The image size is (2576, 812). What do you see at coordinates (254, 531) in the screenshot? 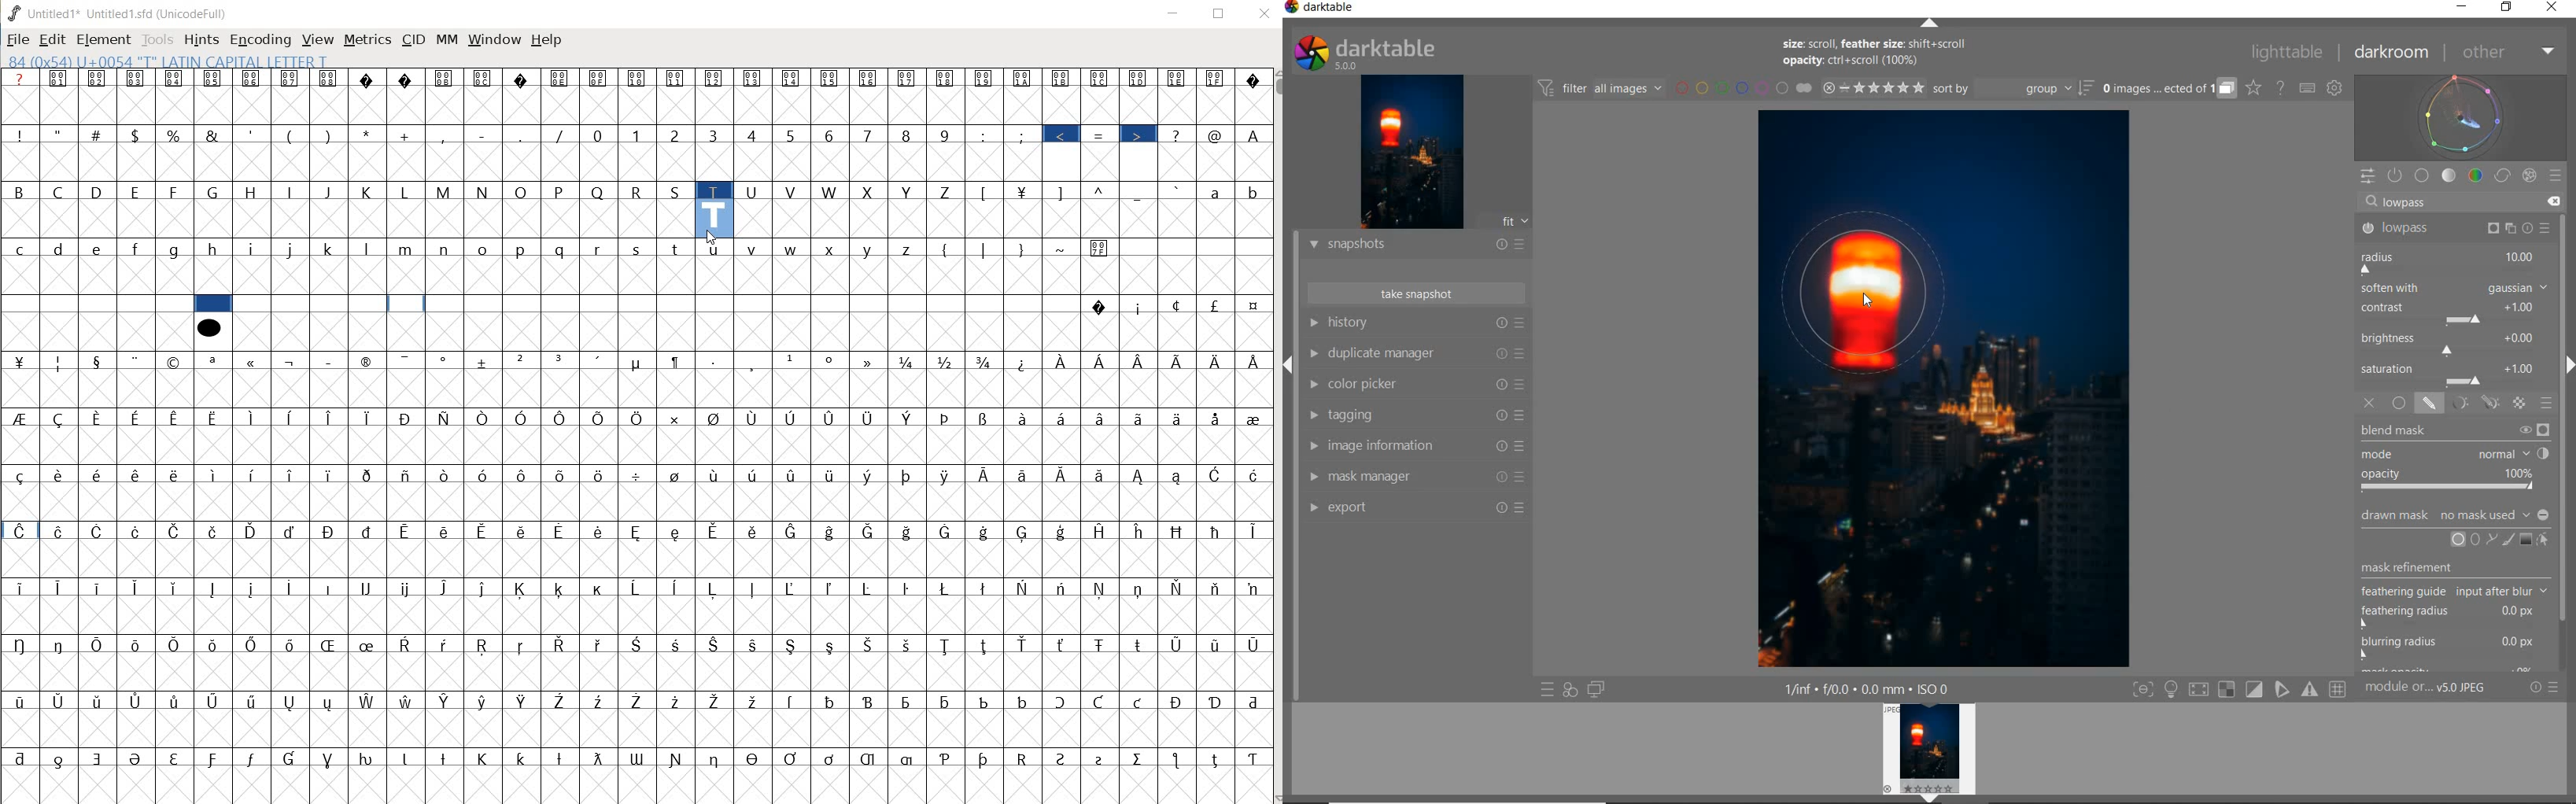
I see `Symbol` at bounding box center [254, 531].